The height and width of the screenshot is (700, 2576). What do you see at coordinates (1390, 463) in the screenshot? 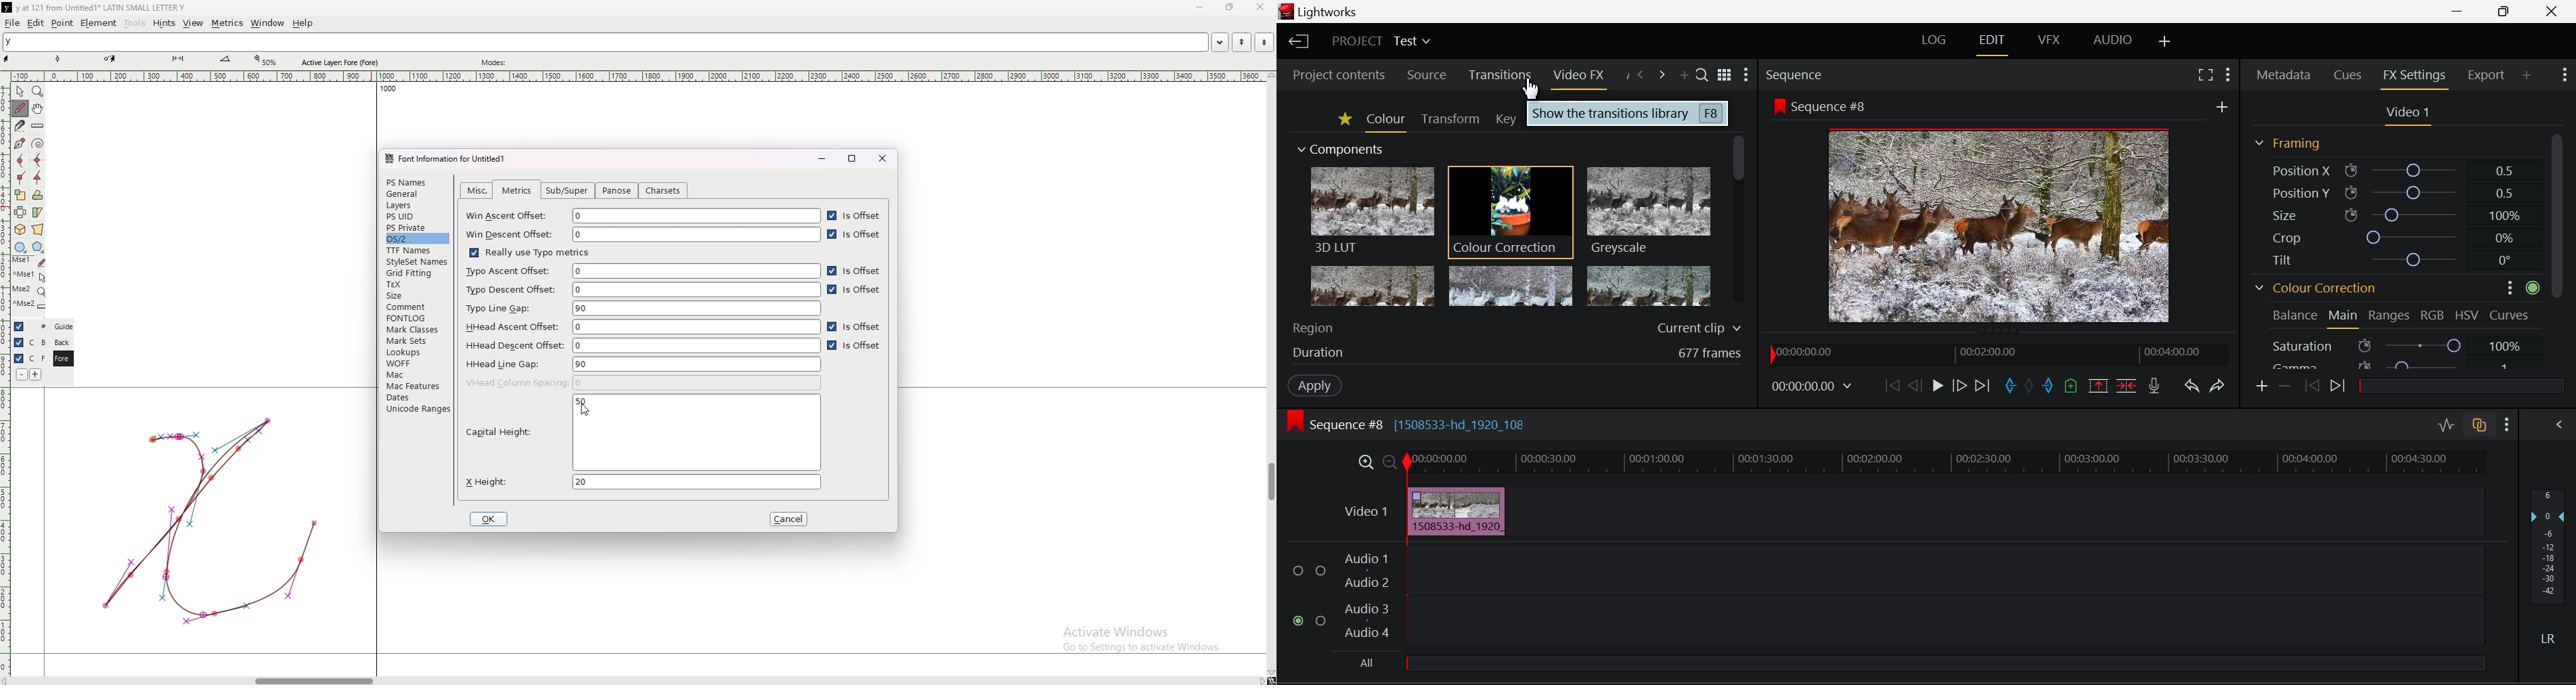
I see `Timeline Zoom Out` at bounding box center [1390, 463].